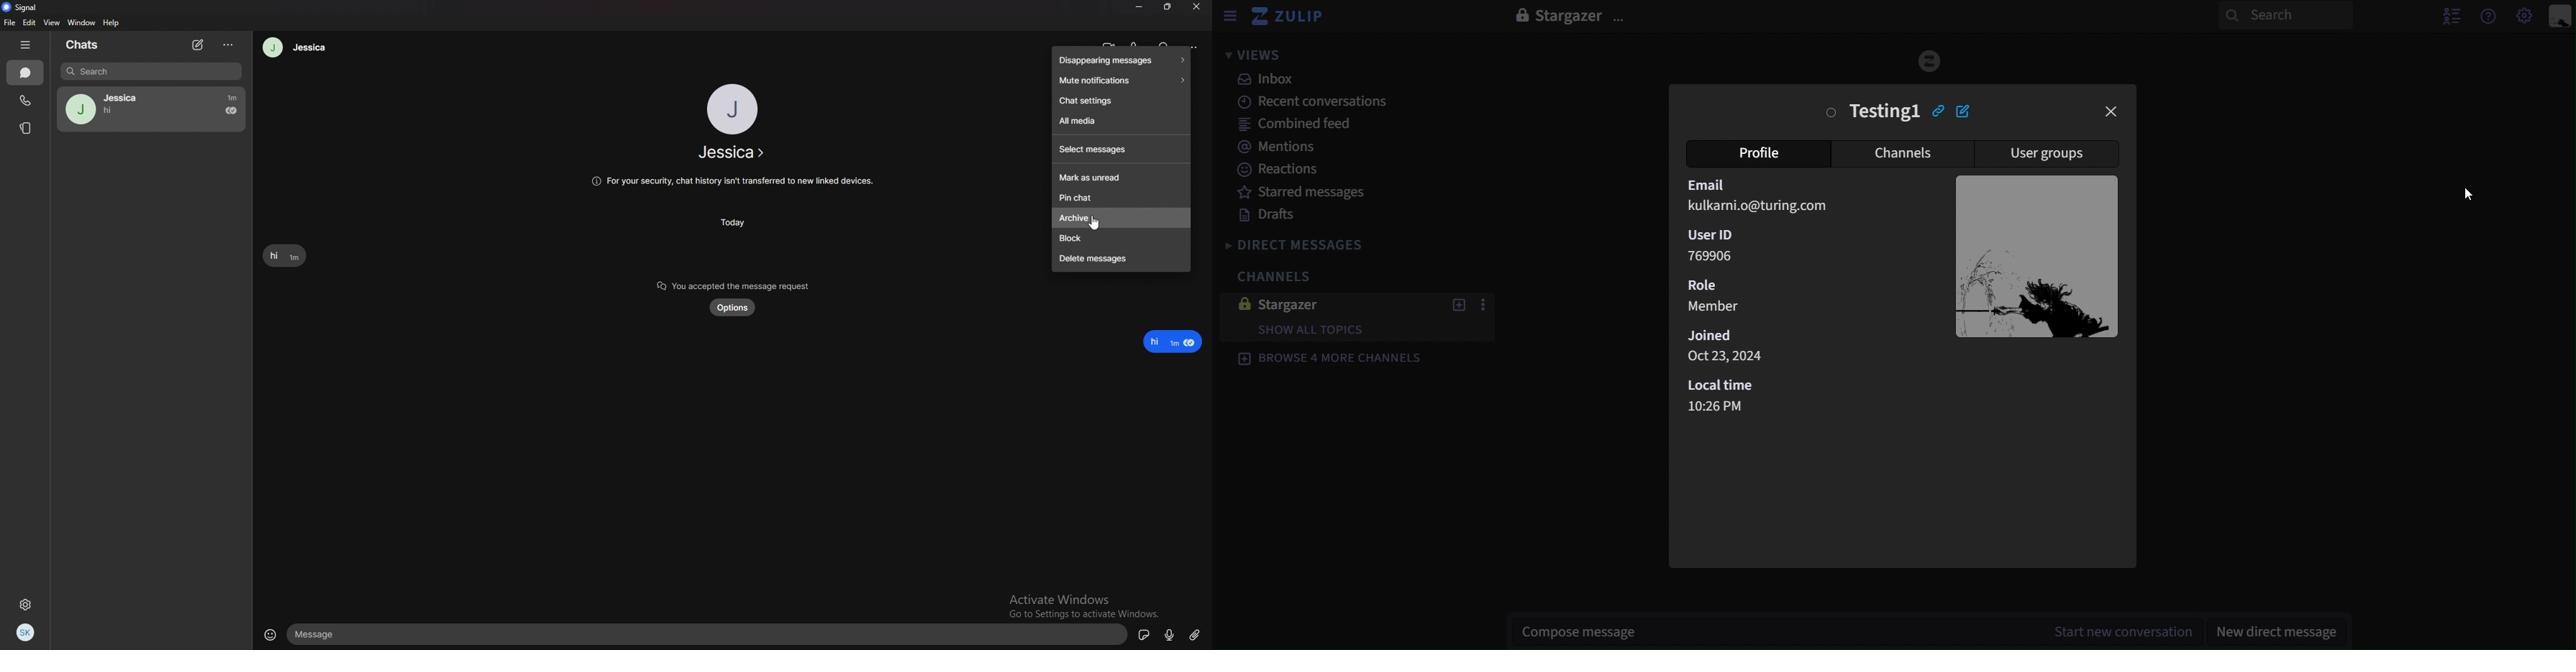  I want to click on emojis, so click(269, 634).